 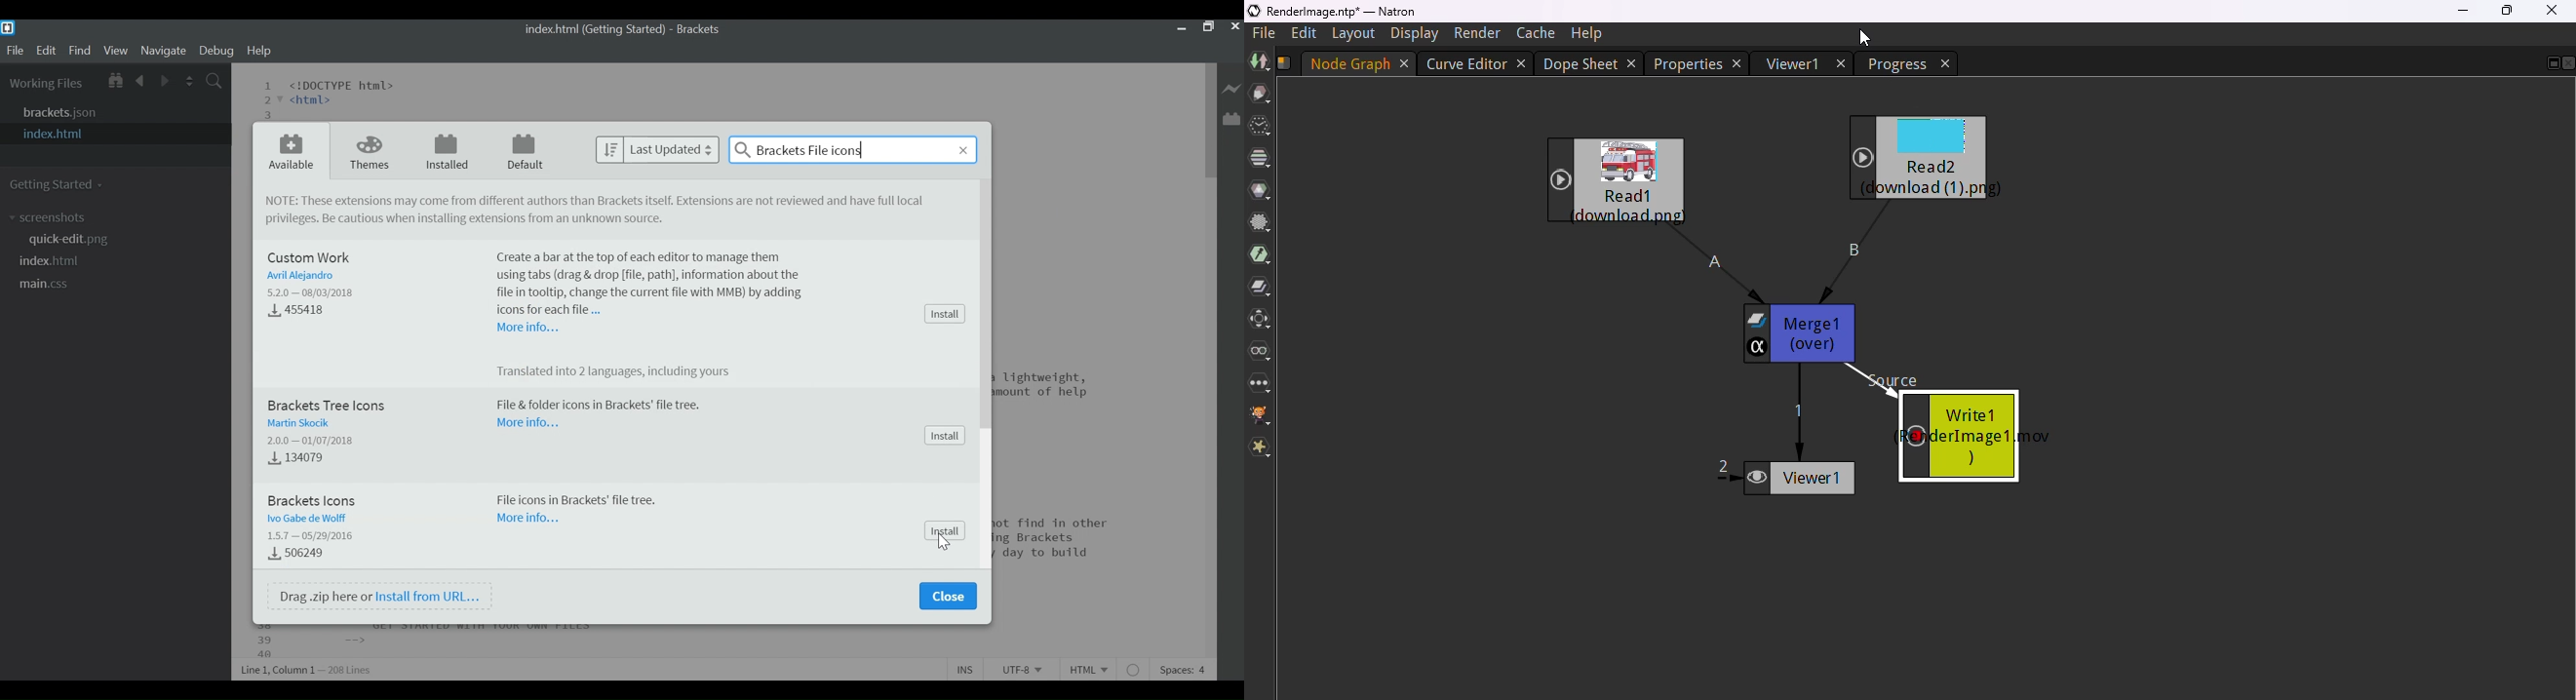 What do you see at coordinates (623, 30) in the screenshot?
I see `index.html (Getting started) - Brackets` at bounding box center [623, 30].